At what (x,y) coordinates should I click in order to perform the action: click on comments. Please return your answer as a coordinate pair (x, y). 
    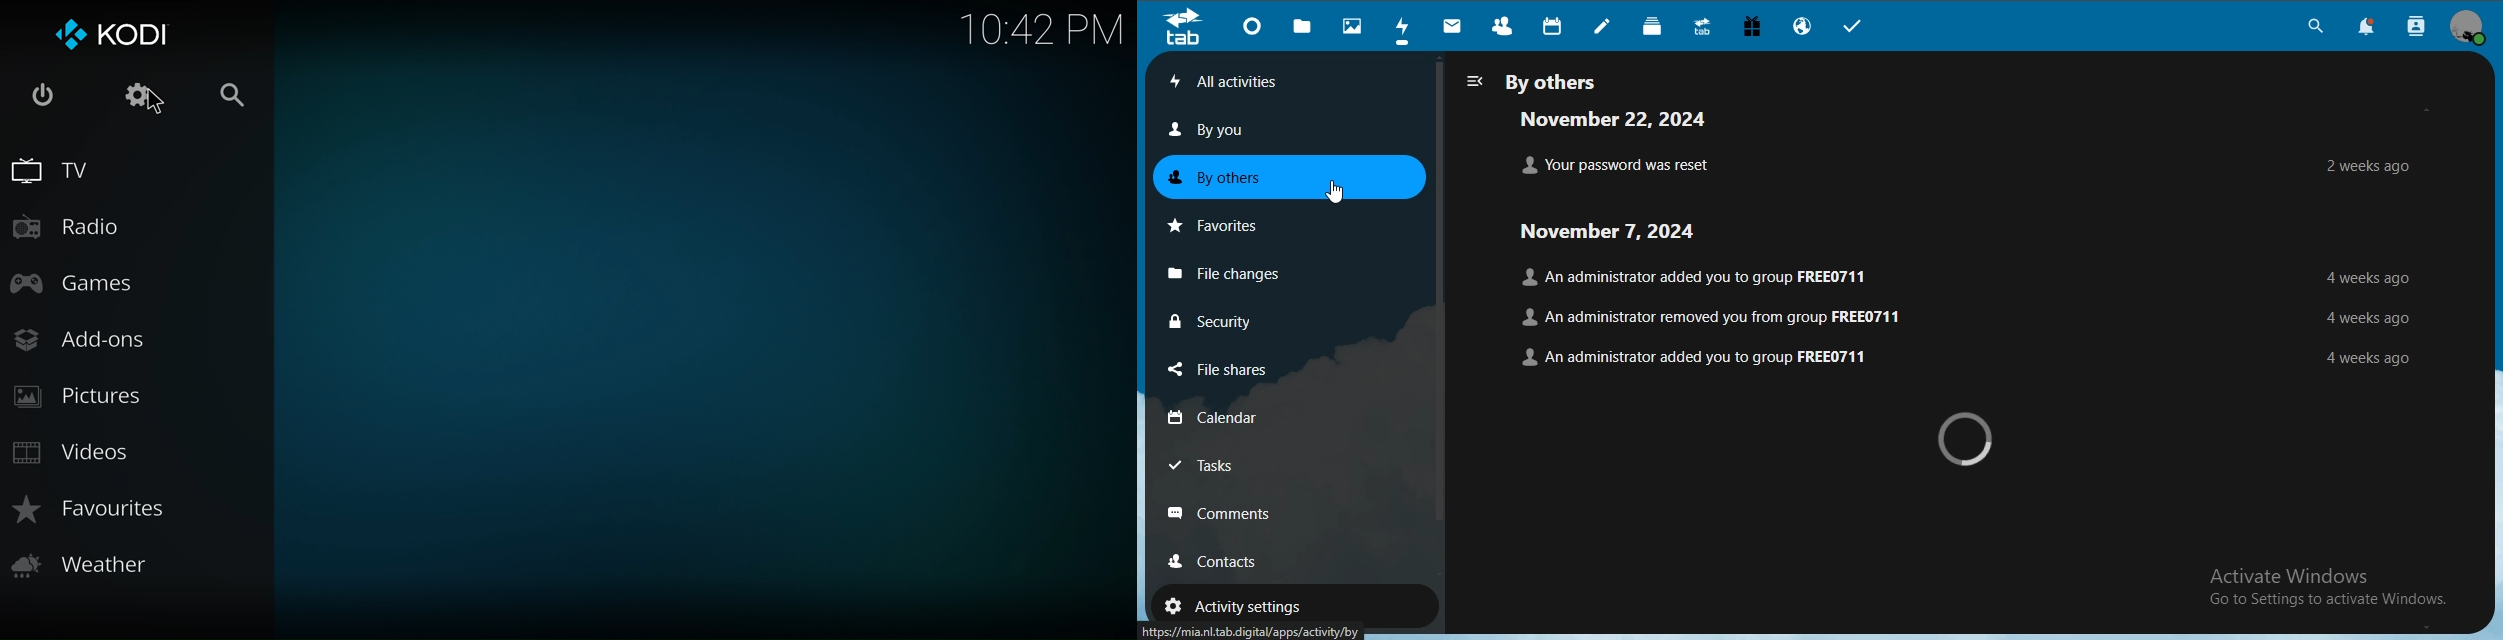
    Looking at the image, I should click on (1227, 512).